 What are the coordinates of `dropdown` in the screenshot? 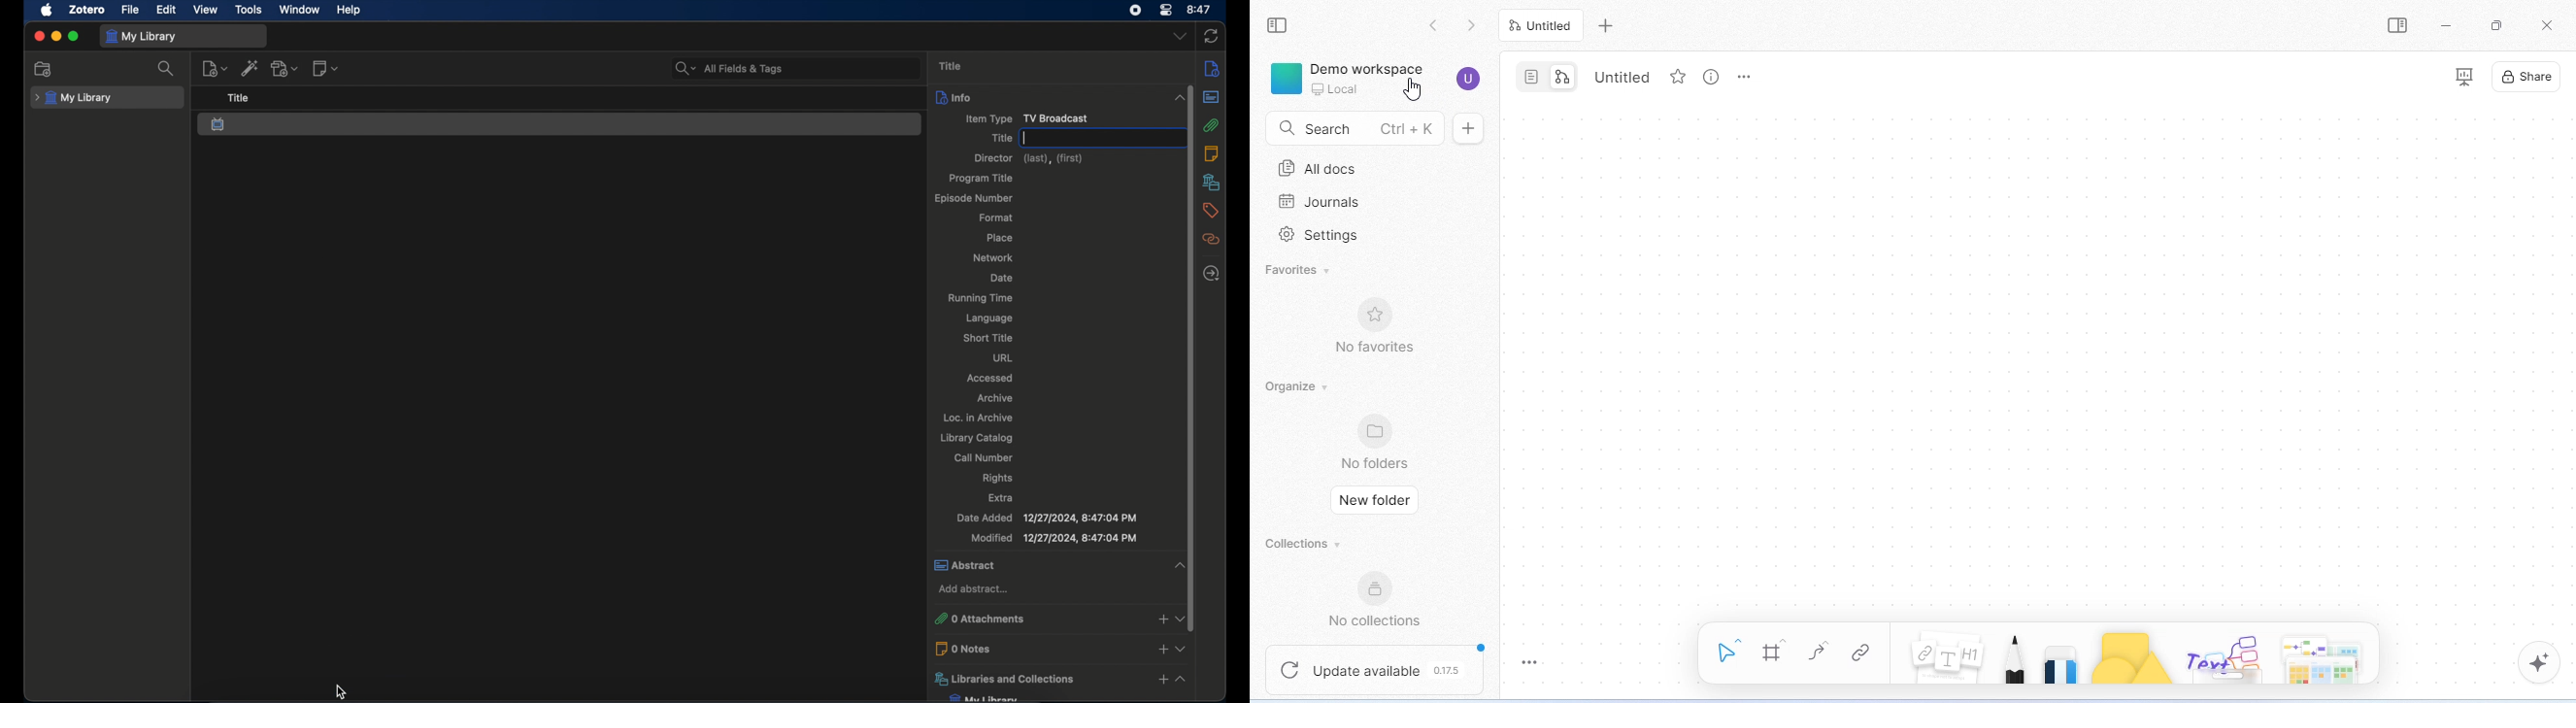 It's located at (1179, 36).